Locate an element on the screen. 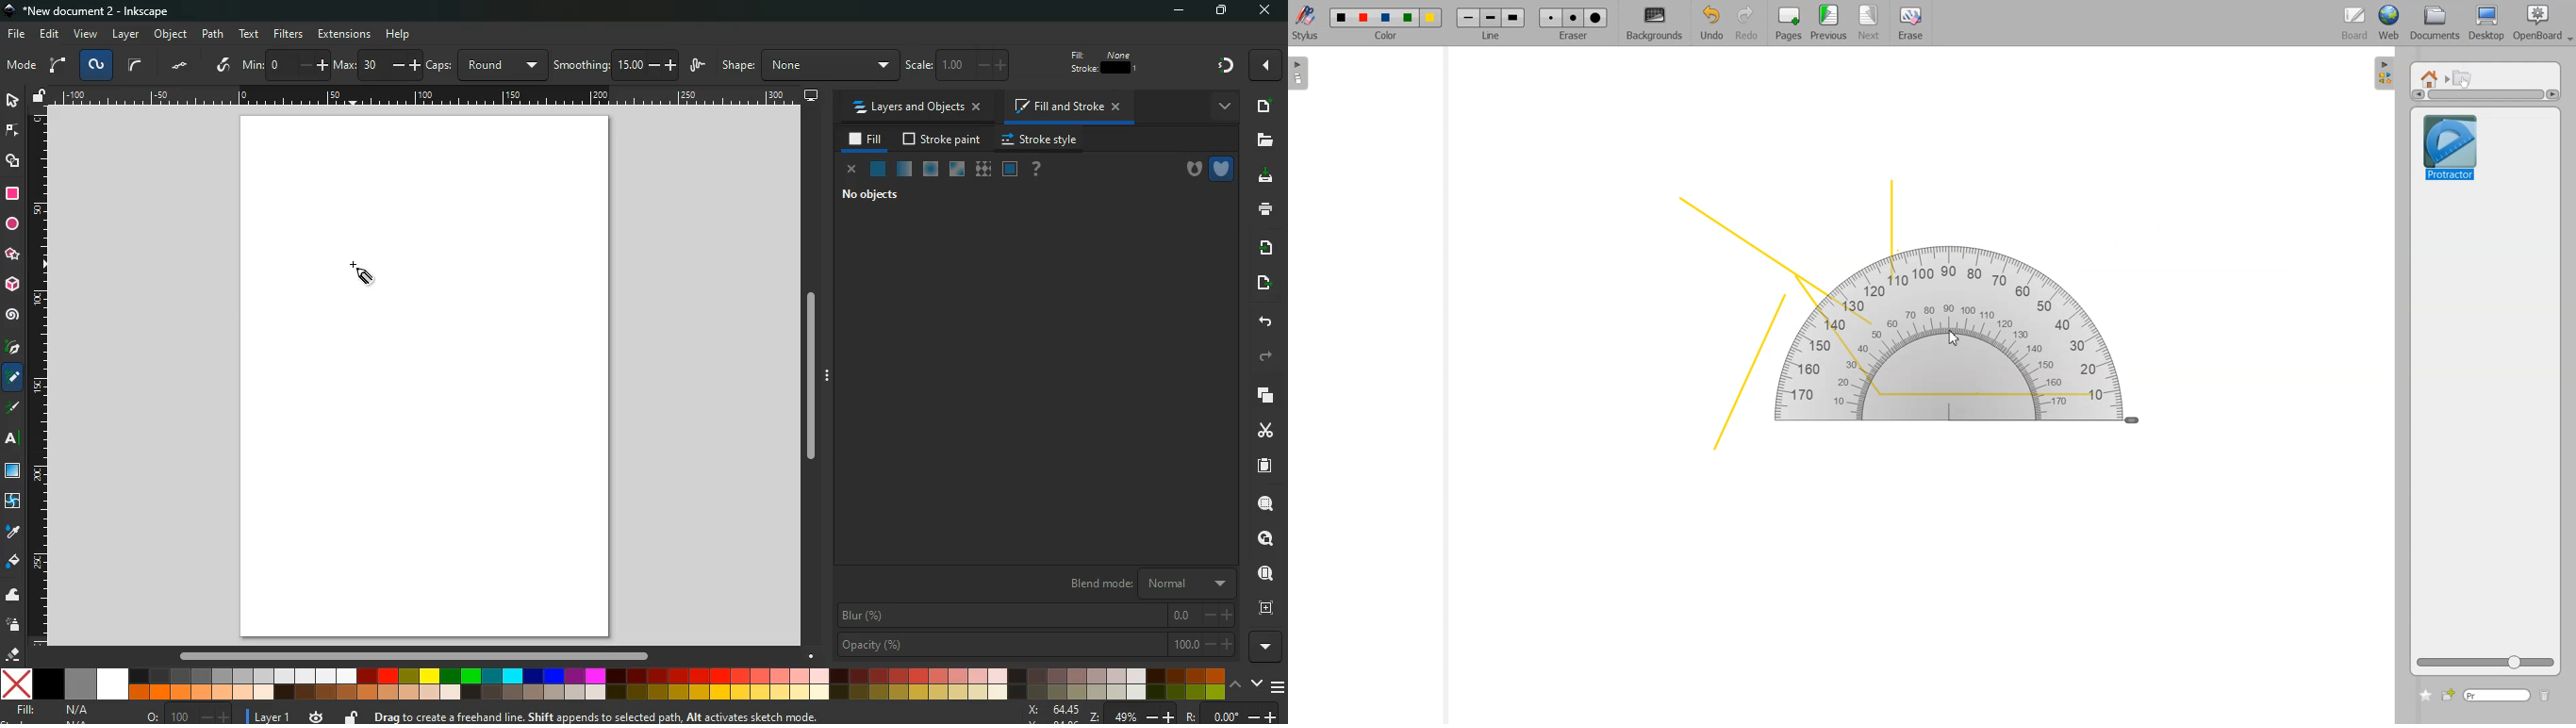 The image size is (2576, 728). Vertical scrollbar is located at coordinates (2486, 95).